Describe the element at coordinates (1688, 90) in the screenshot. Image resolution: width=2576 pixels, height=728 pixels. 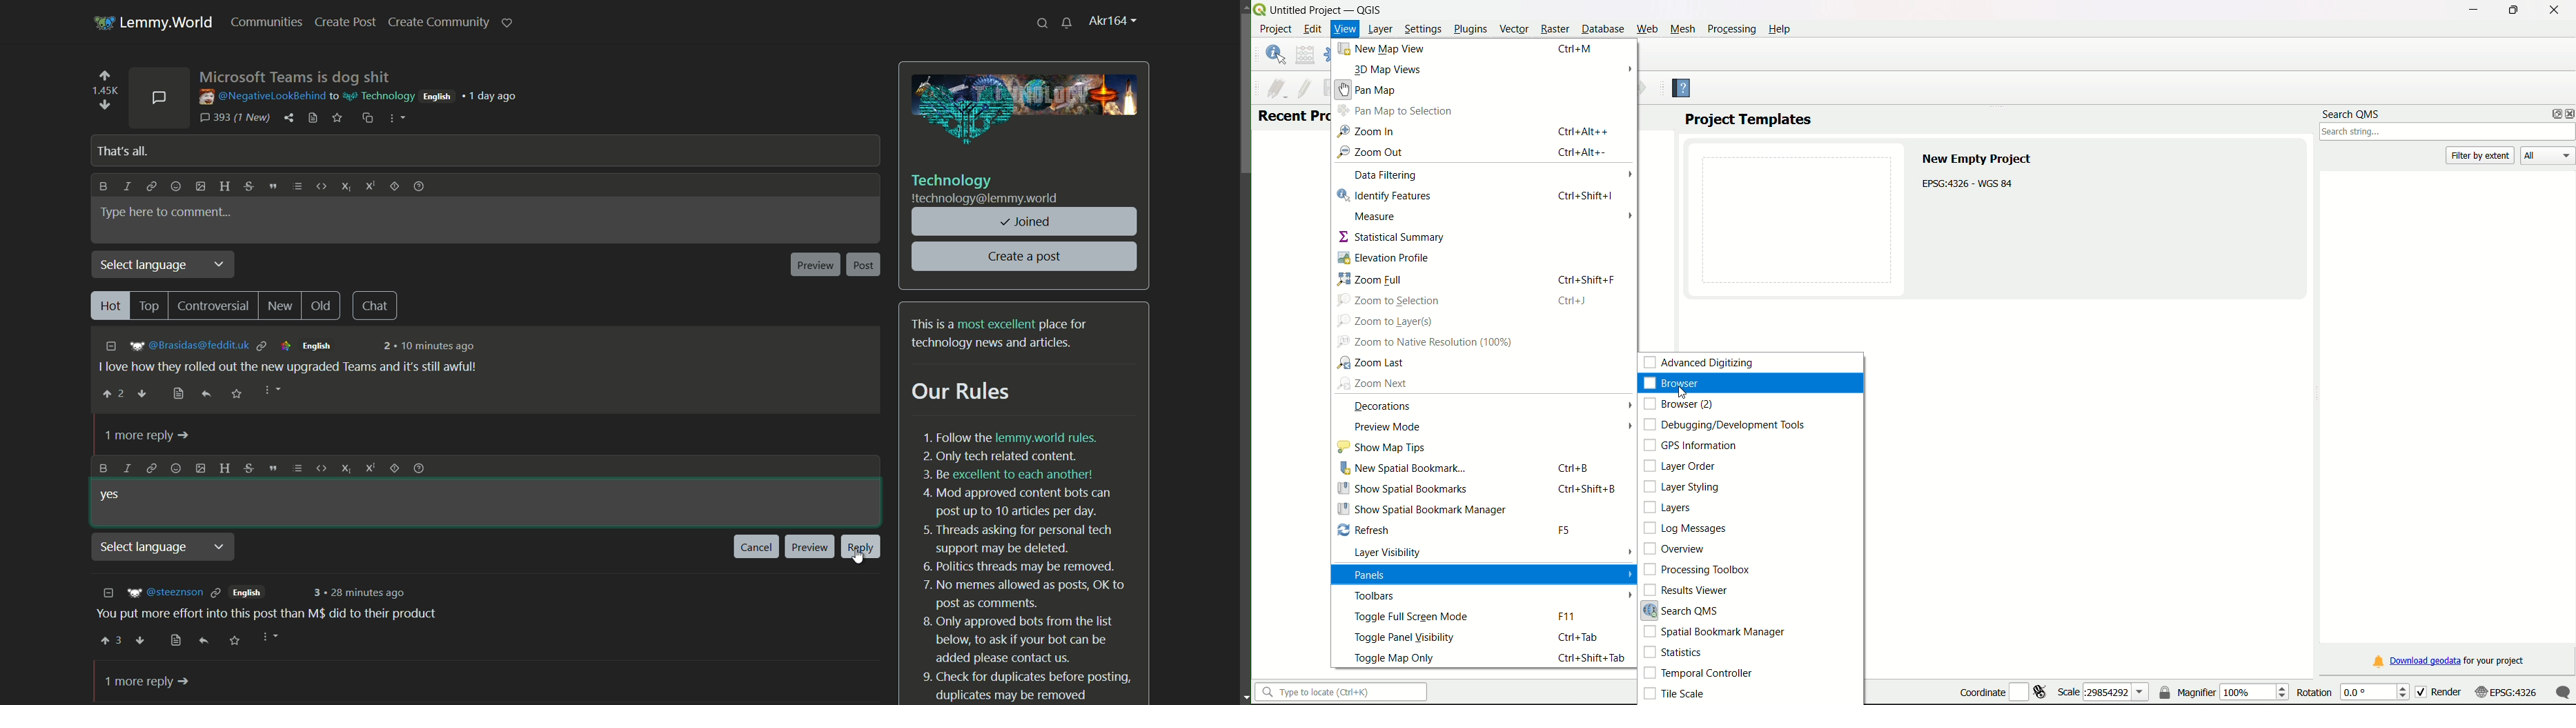
I see `Help` at that location.